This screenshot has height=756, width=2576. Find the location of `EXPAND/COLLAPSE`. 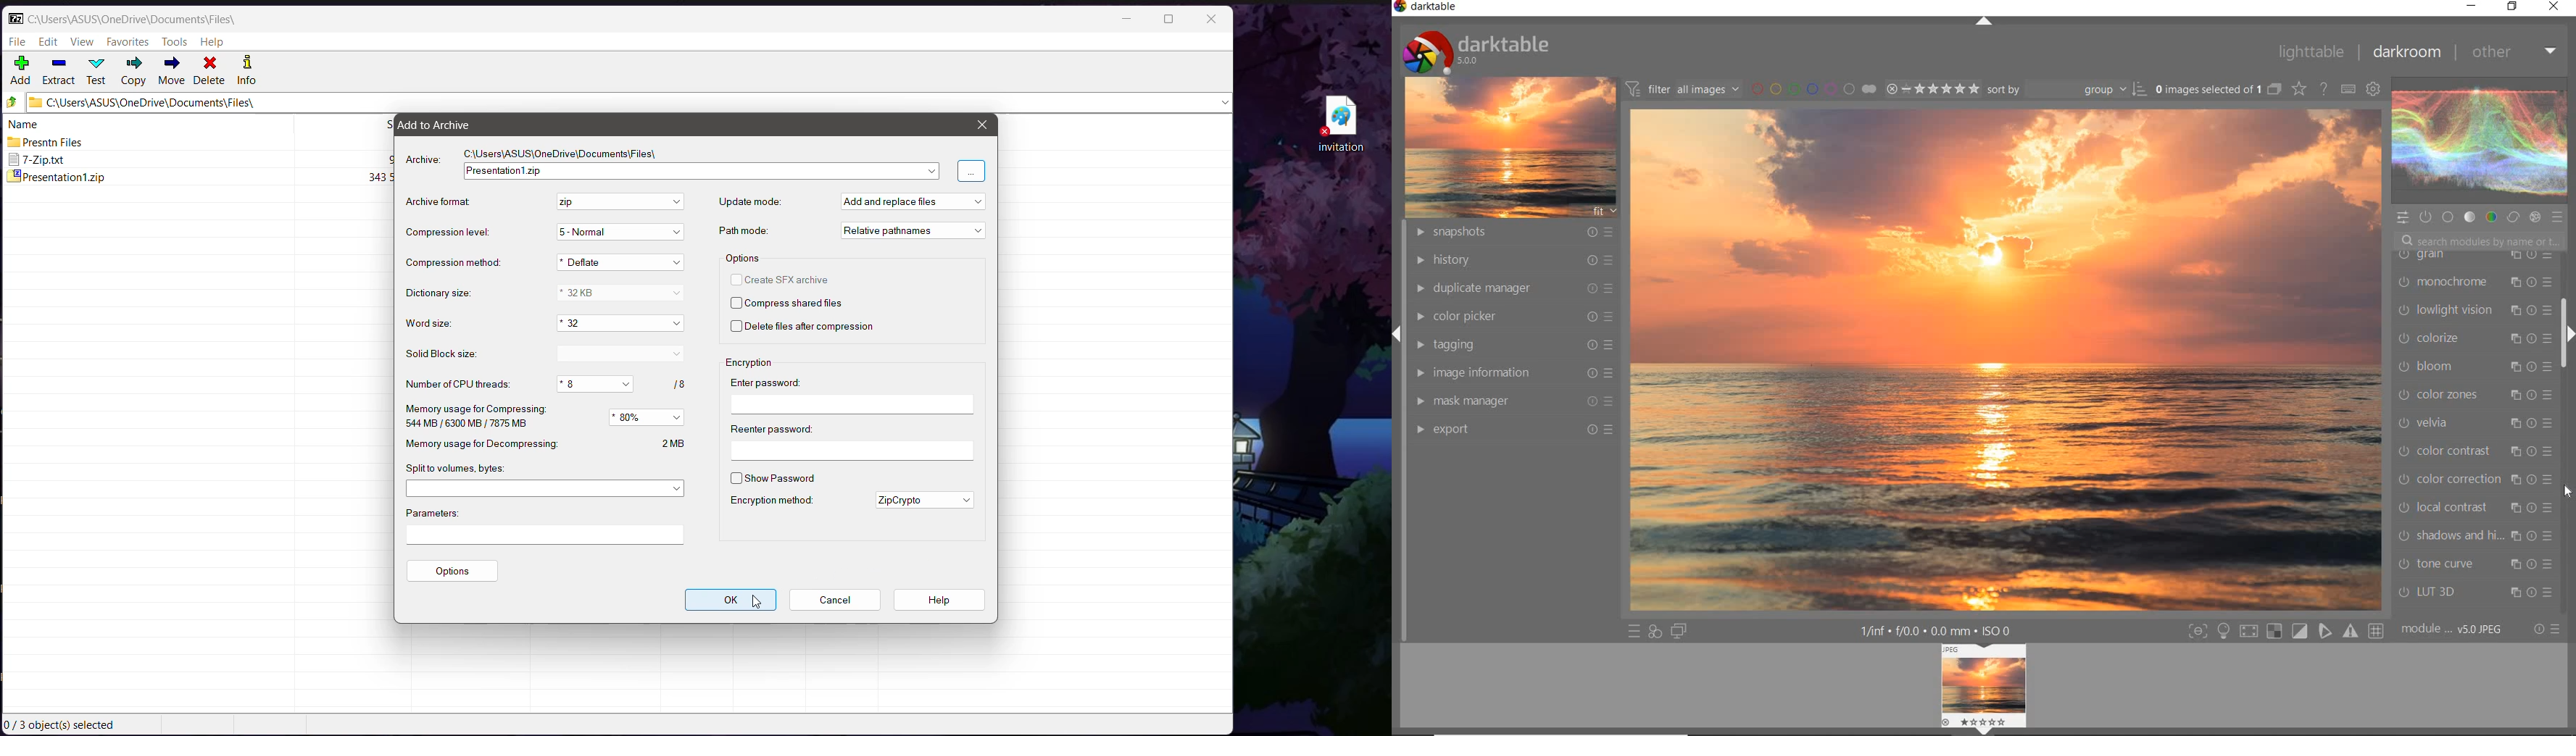

EXPAND/COLLAPSE is located at coordinates (2568, 336).